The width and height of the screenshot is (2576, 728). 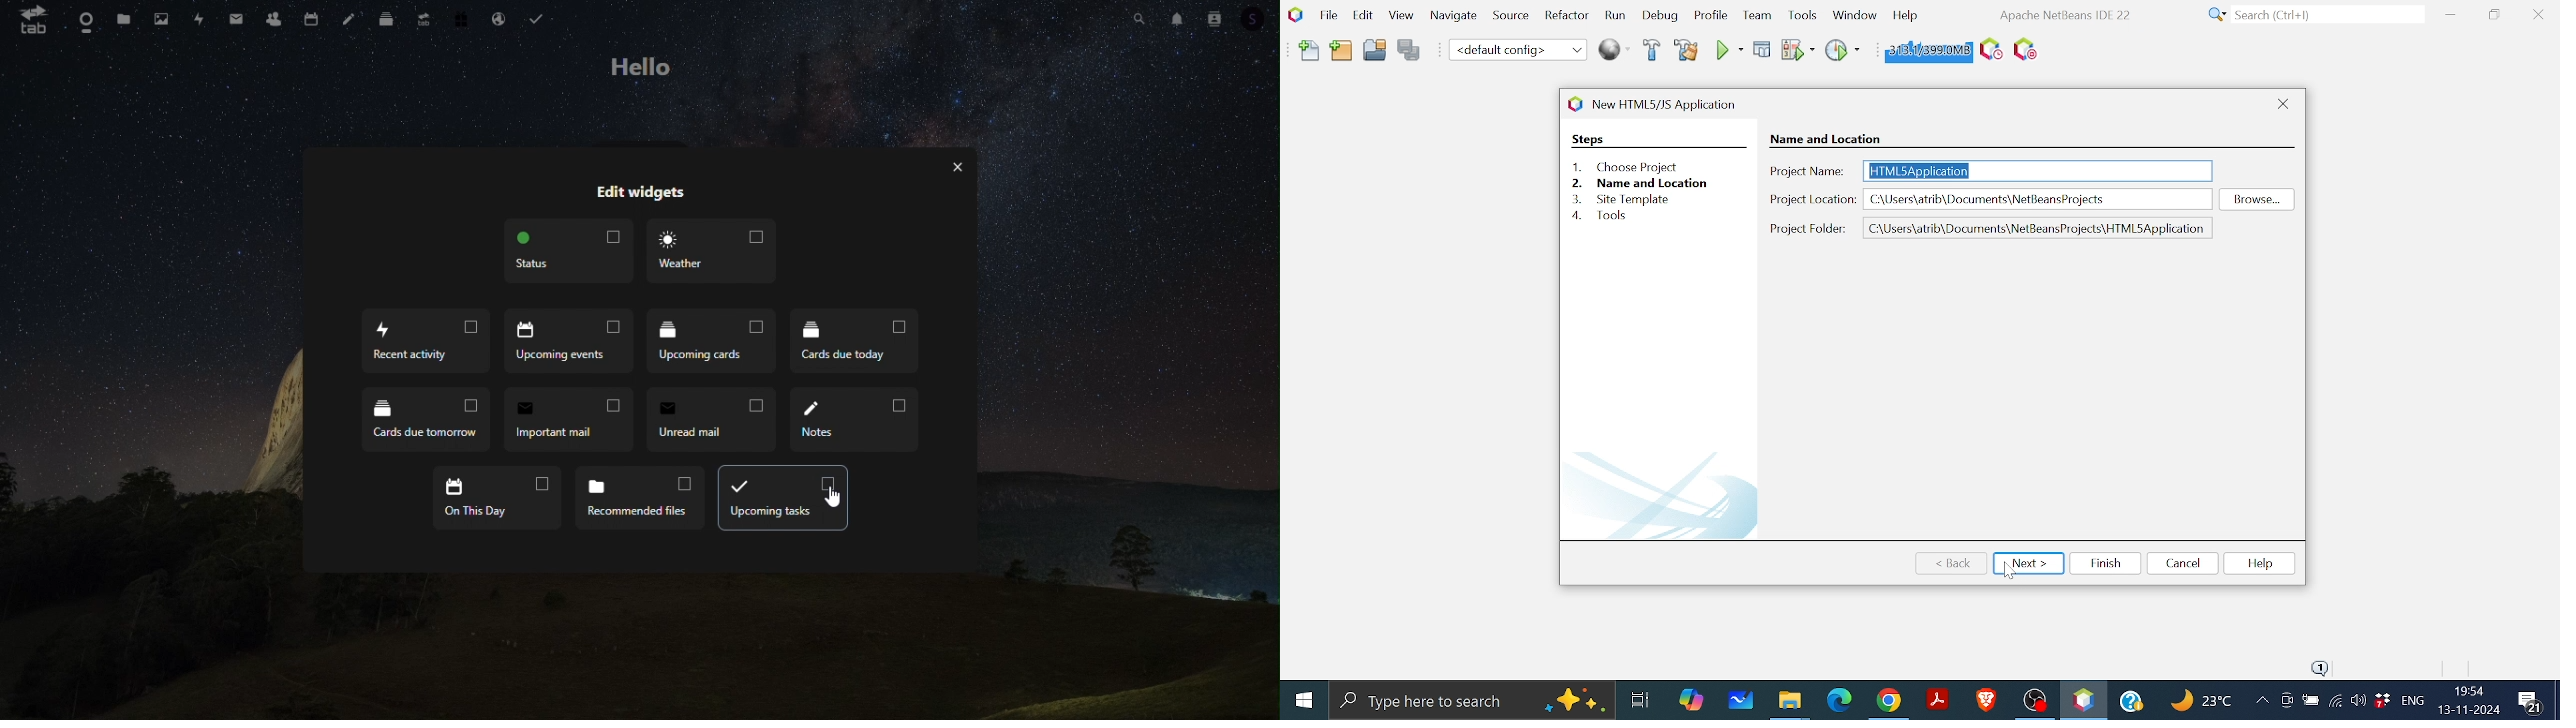 What do you see at coordinates (782, 498) in the screenshot?
I see `upcoming tasks` at bounding box center [782, 498].